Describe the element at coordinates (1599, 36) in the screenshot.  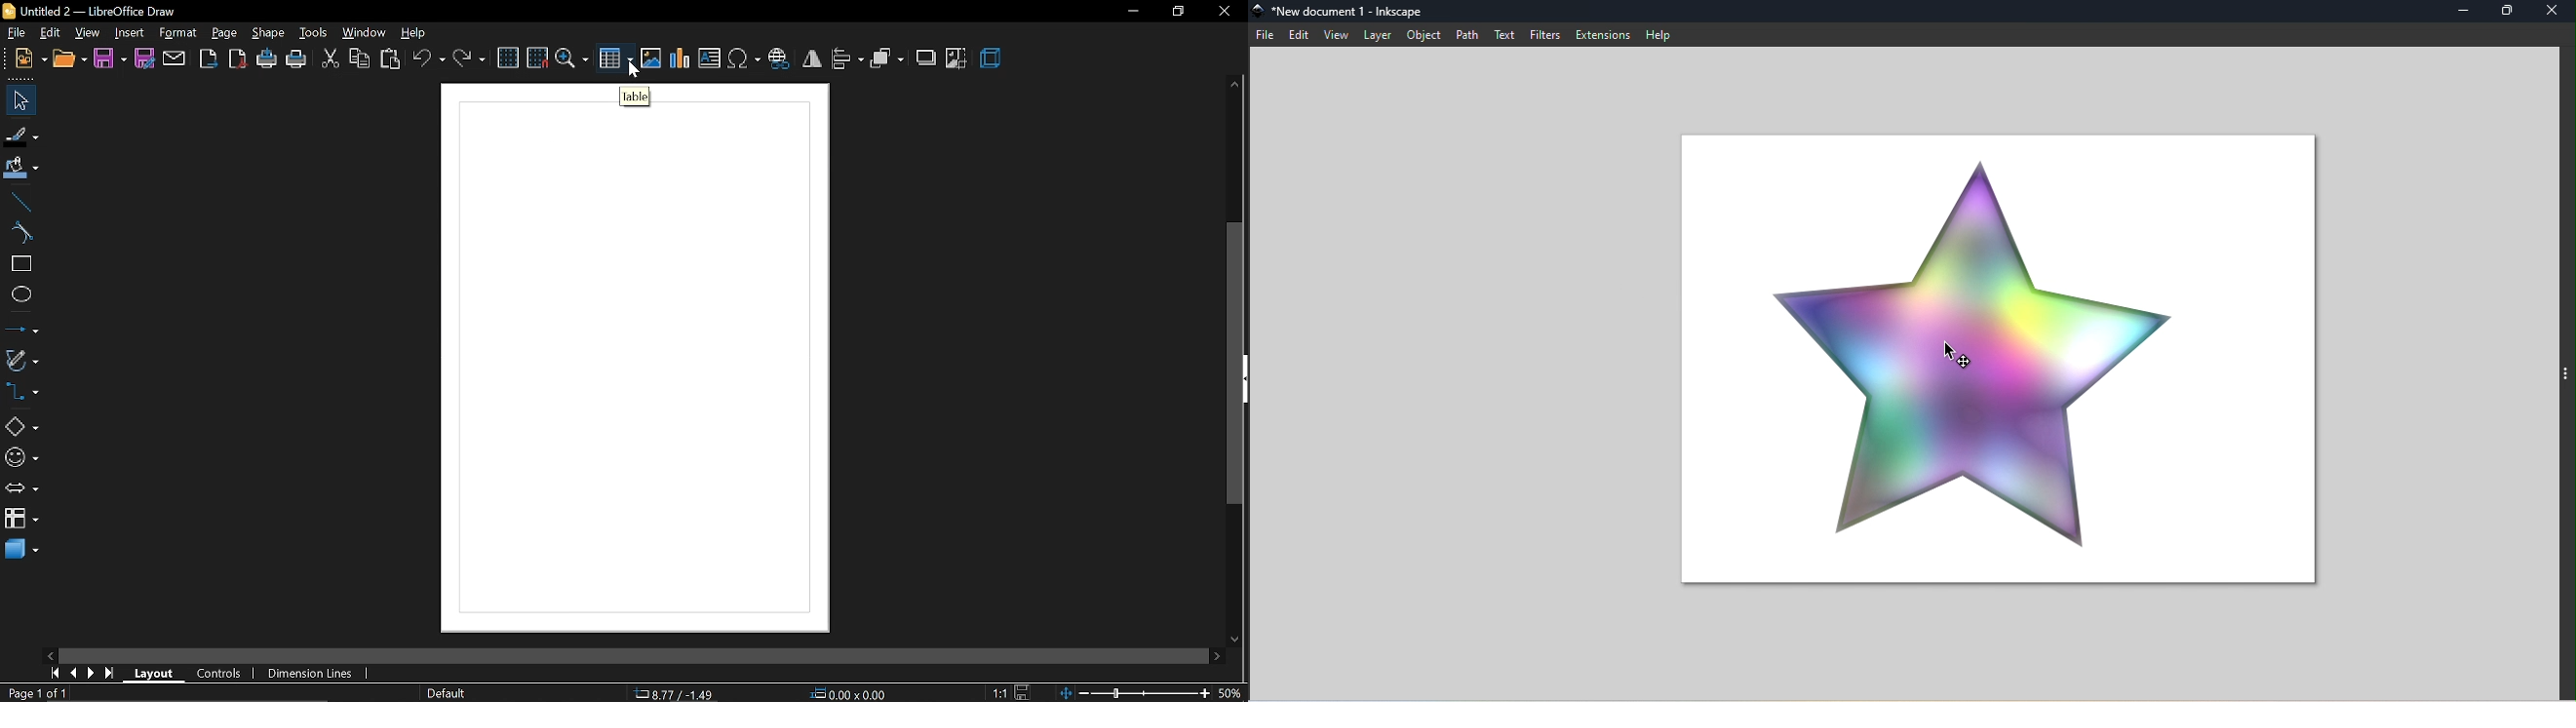
I see `Extensions` at that location.